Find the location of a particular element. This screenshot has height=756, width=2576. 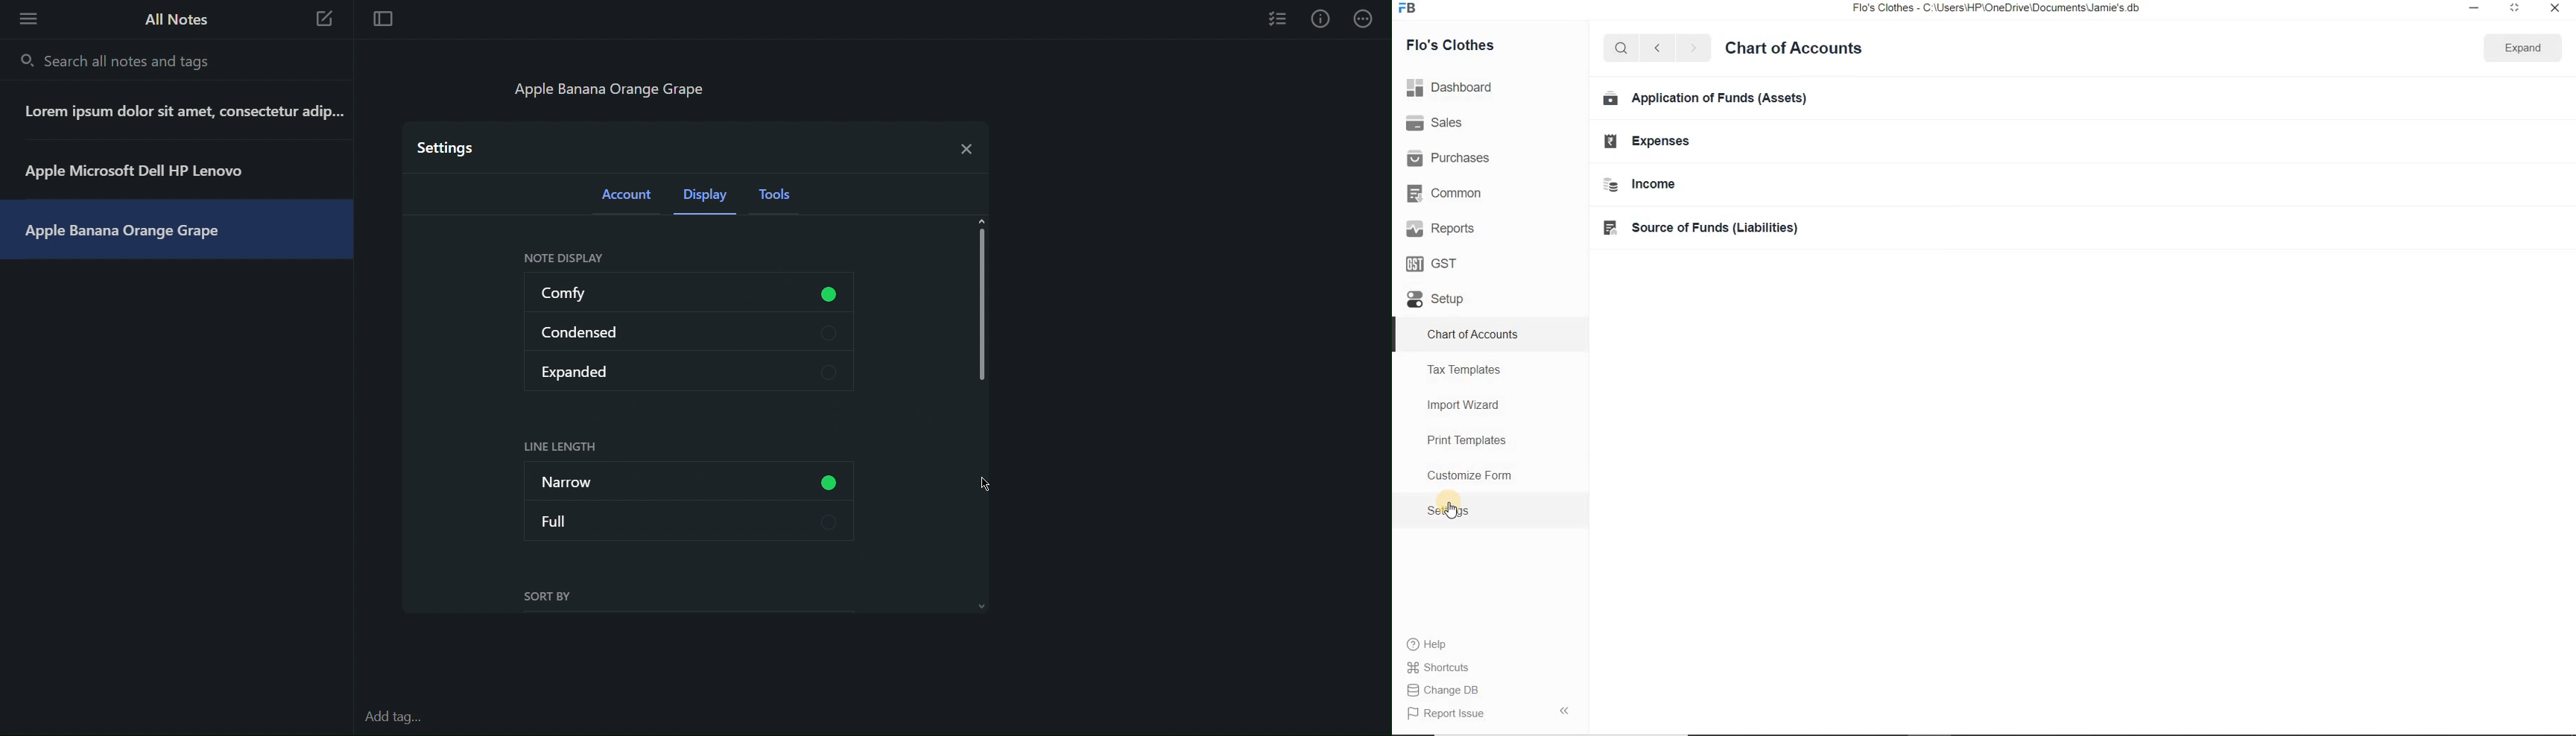

Minimize is located at coordinates (2475, 8).